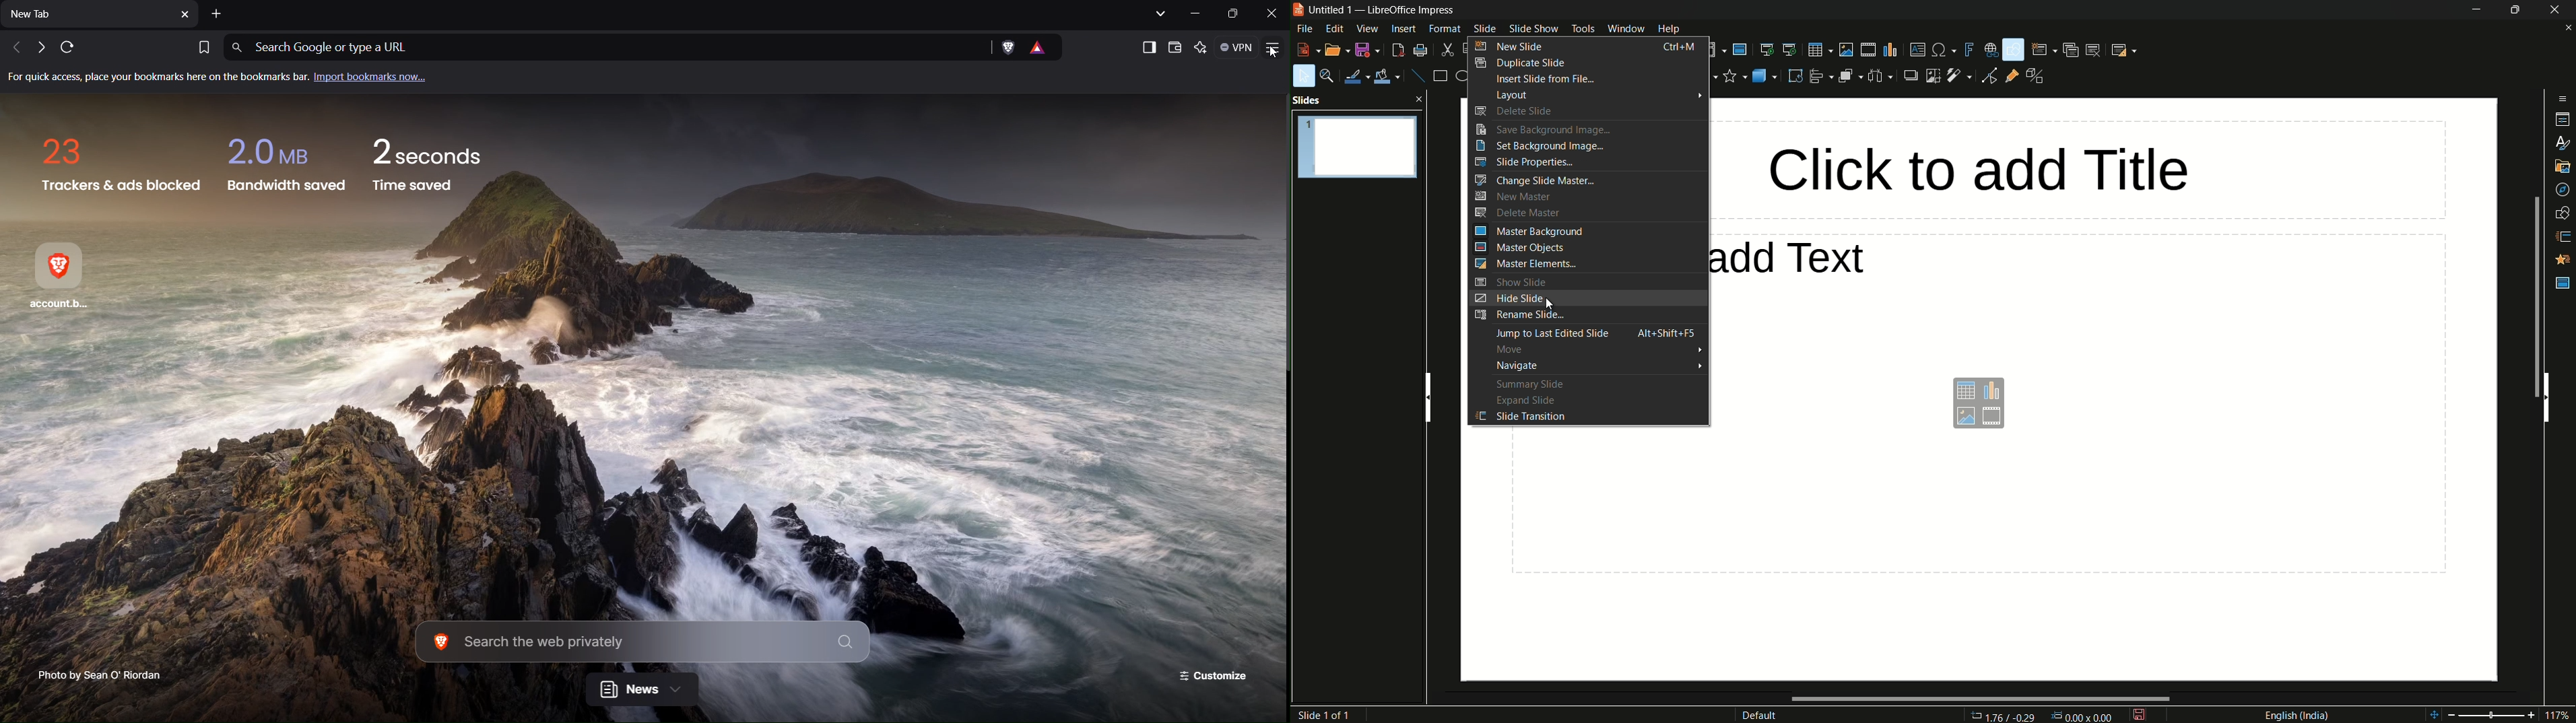 This screenshot has width=2576, height=728. What do you see at coordinates (1418, 100) in the screenshot?
I see `close pane` at bounding box center [1418, 100].